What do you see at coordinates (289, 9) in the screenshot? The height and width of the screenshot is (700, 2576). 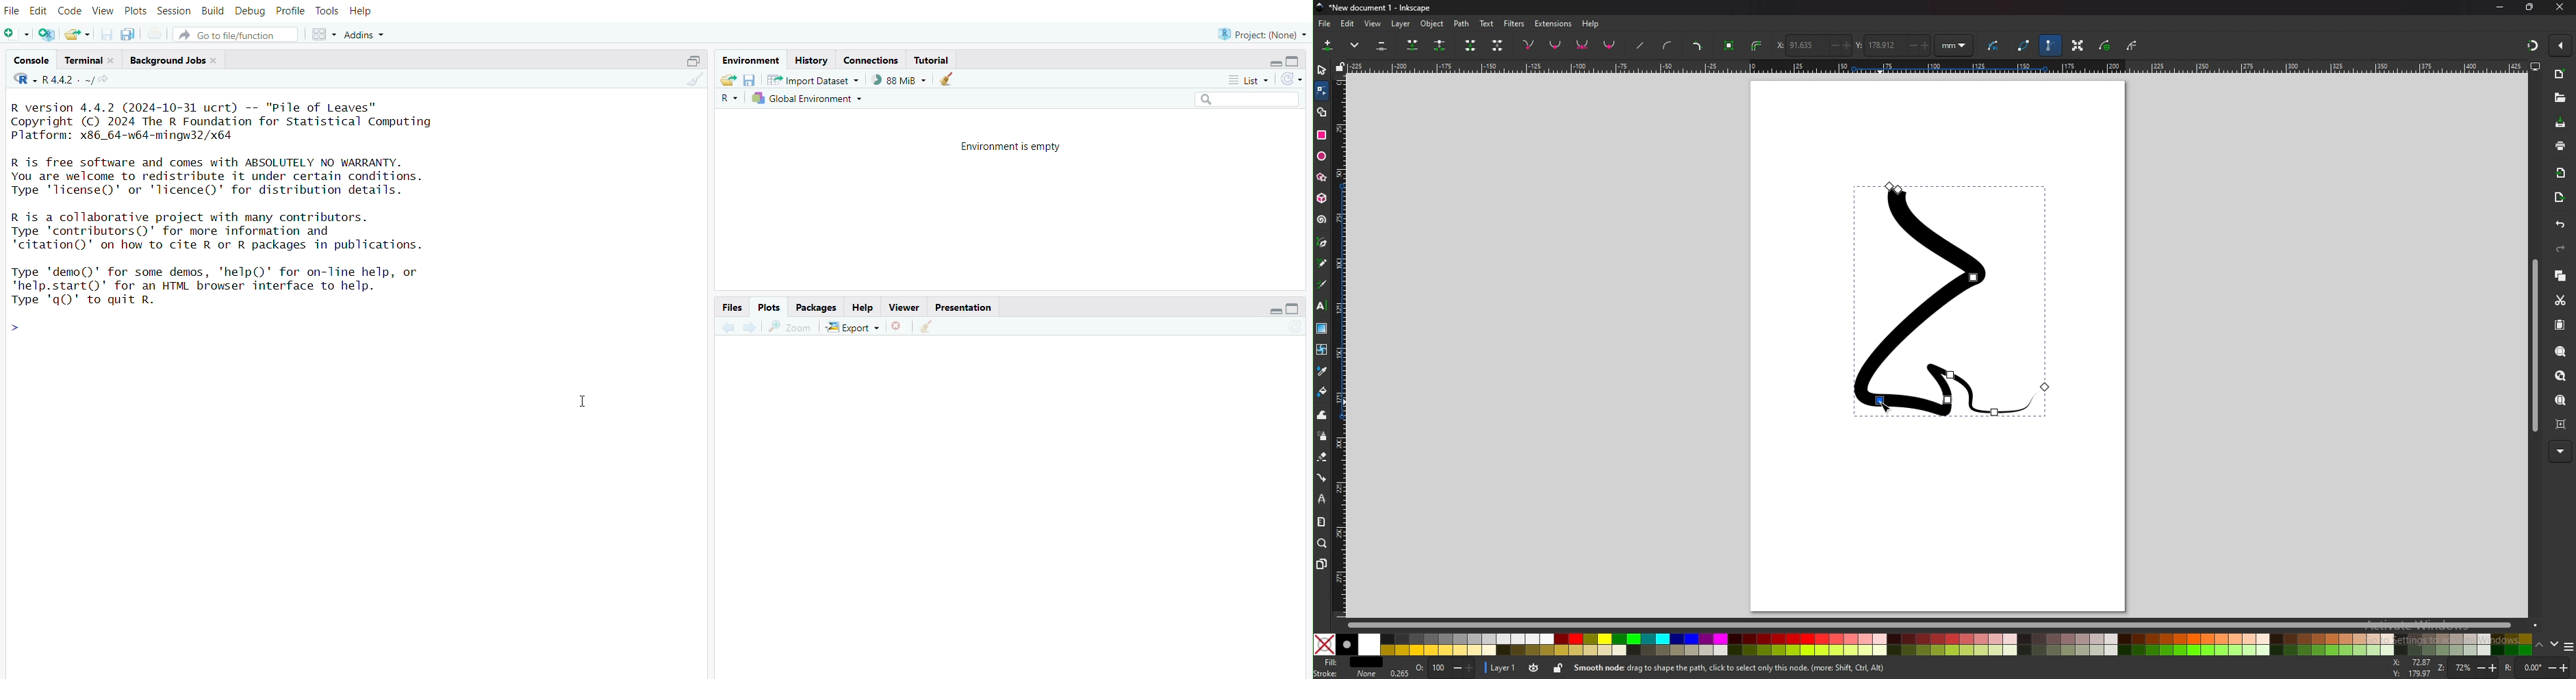 I see `profile` at bounding box center [289, 9].